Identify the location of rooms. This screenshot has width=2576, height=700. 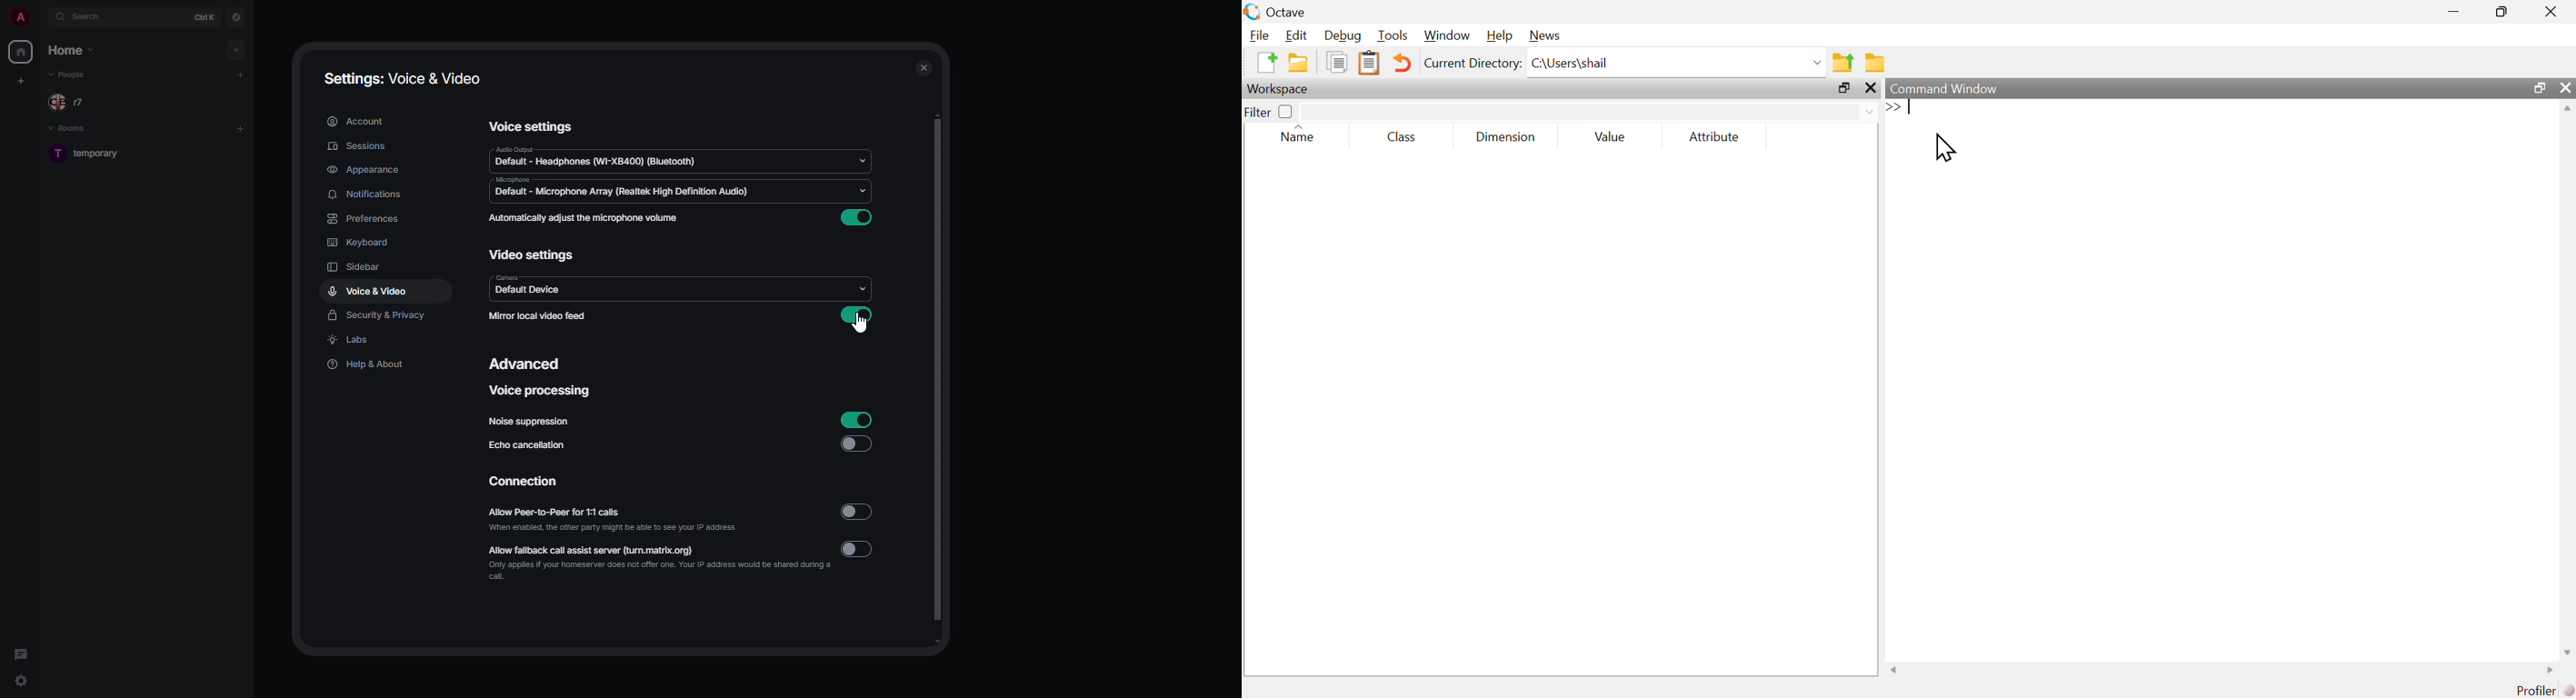
(72, 129).